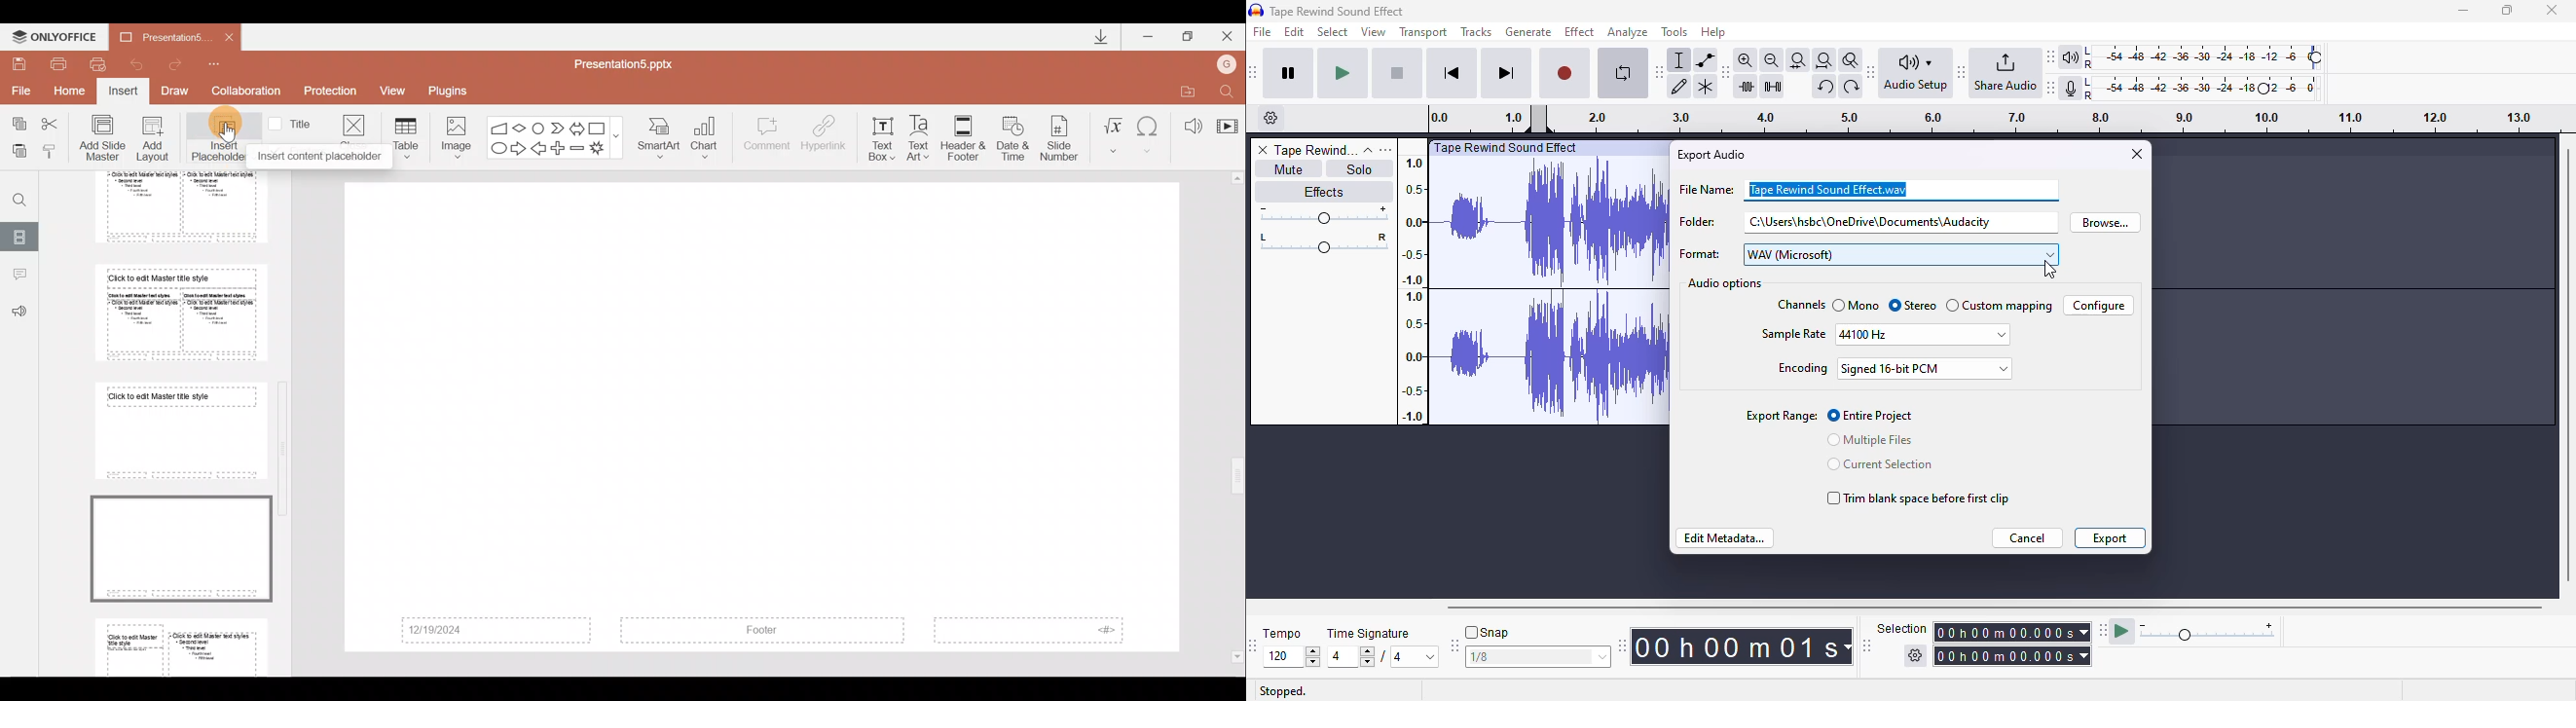  Describe the element at coordinates (498, 126) in the screenshot. I see `Flowchart - manual input` at that location.